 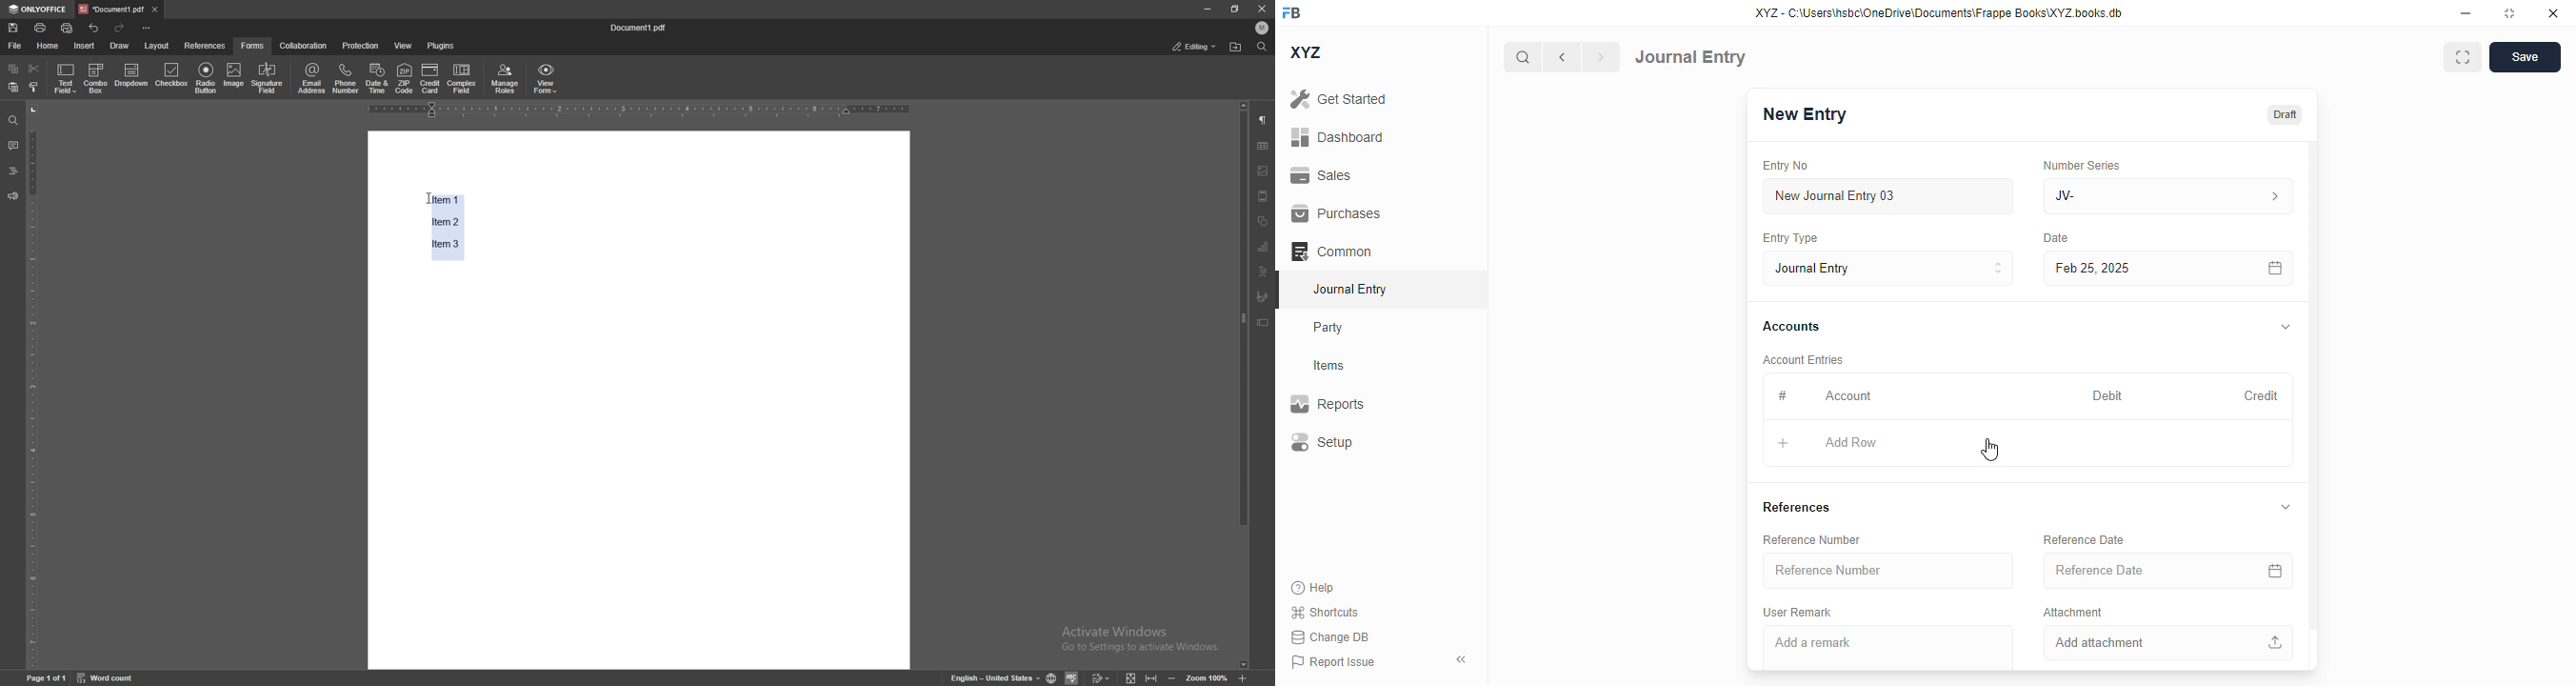 I want to click on report issue, so click(x=1333, y=662).